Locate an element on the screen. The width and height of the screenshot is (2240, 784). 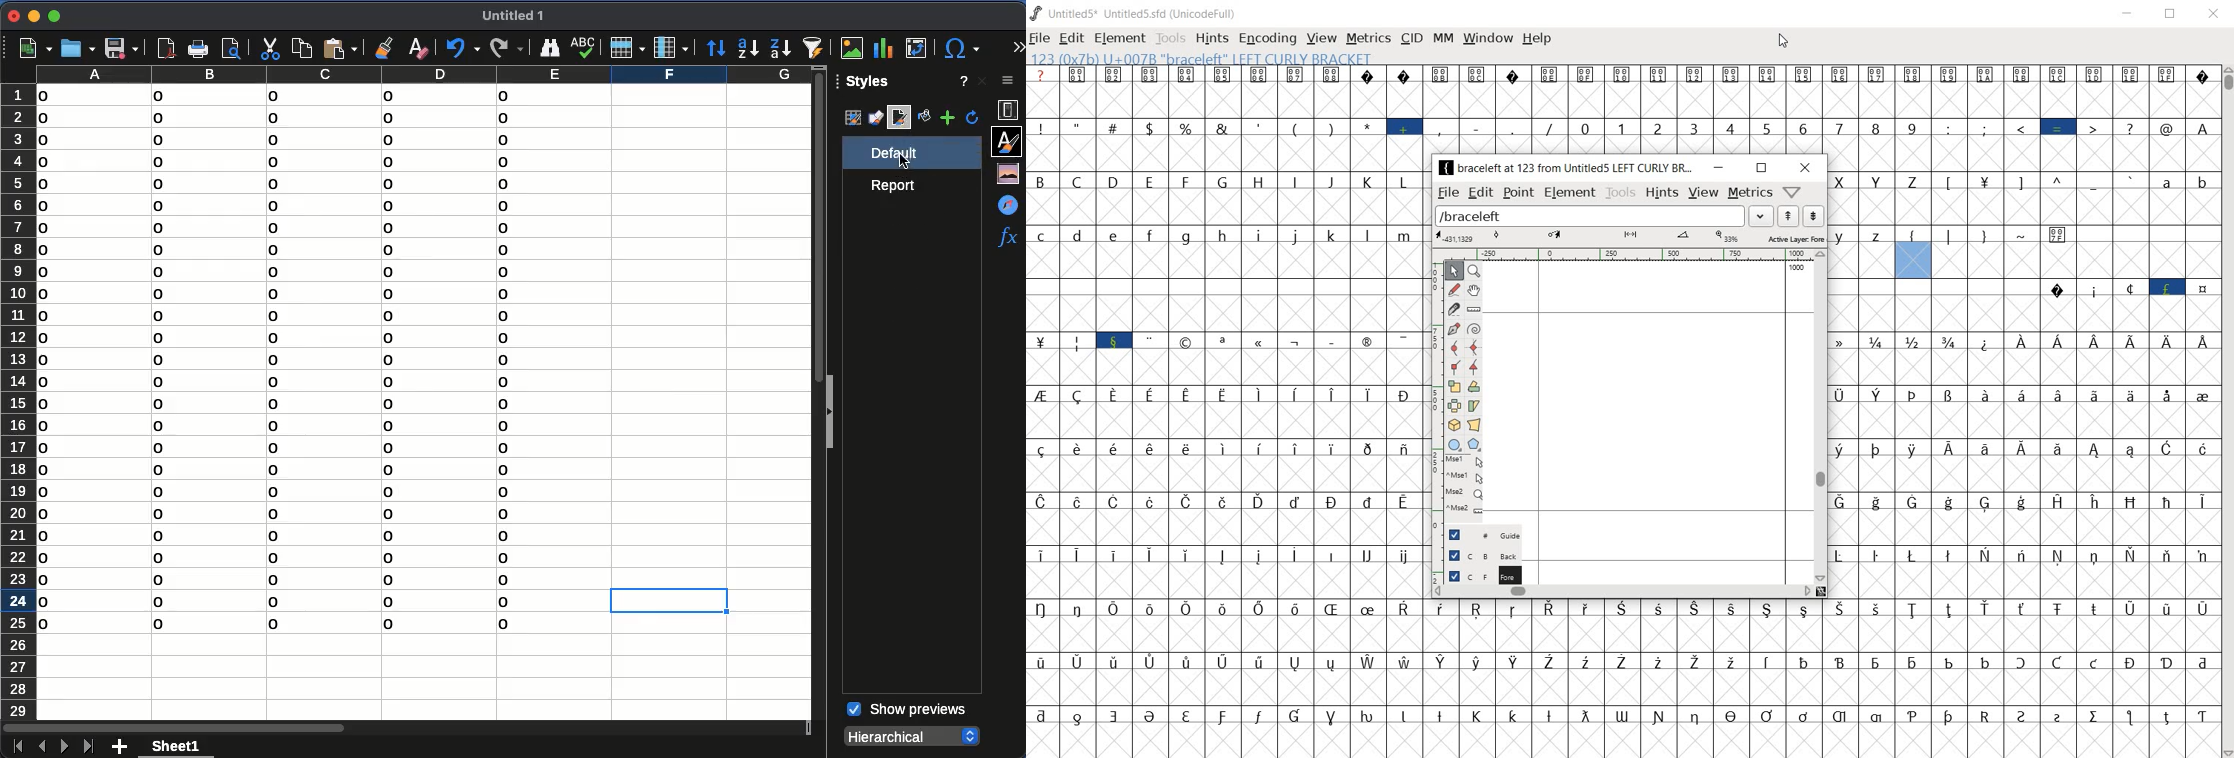
first sheet is located at coordinates (15, 745).